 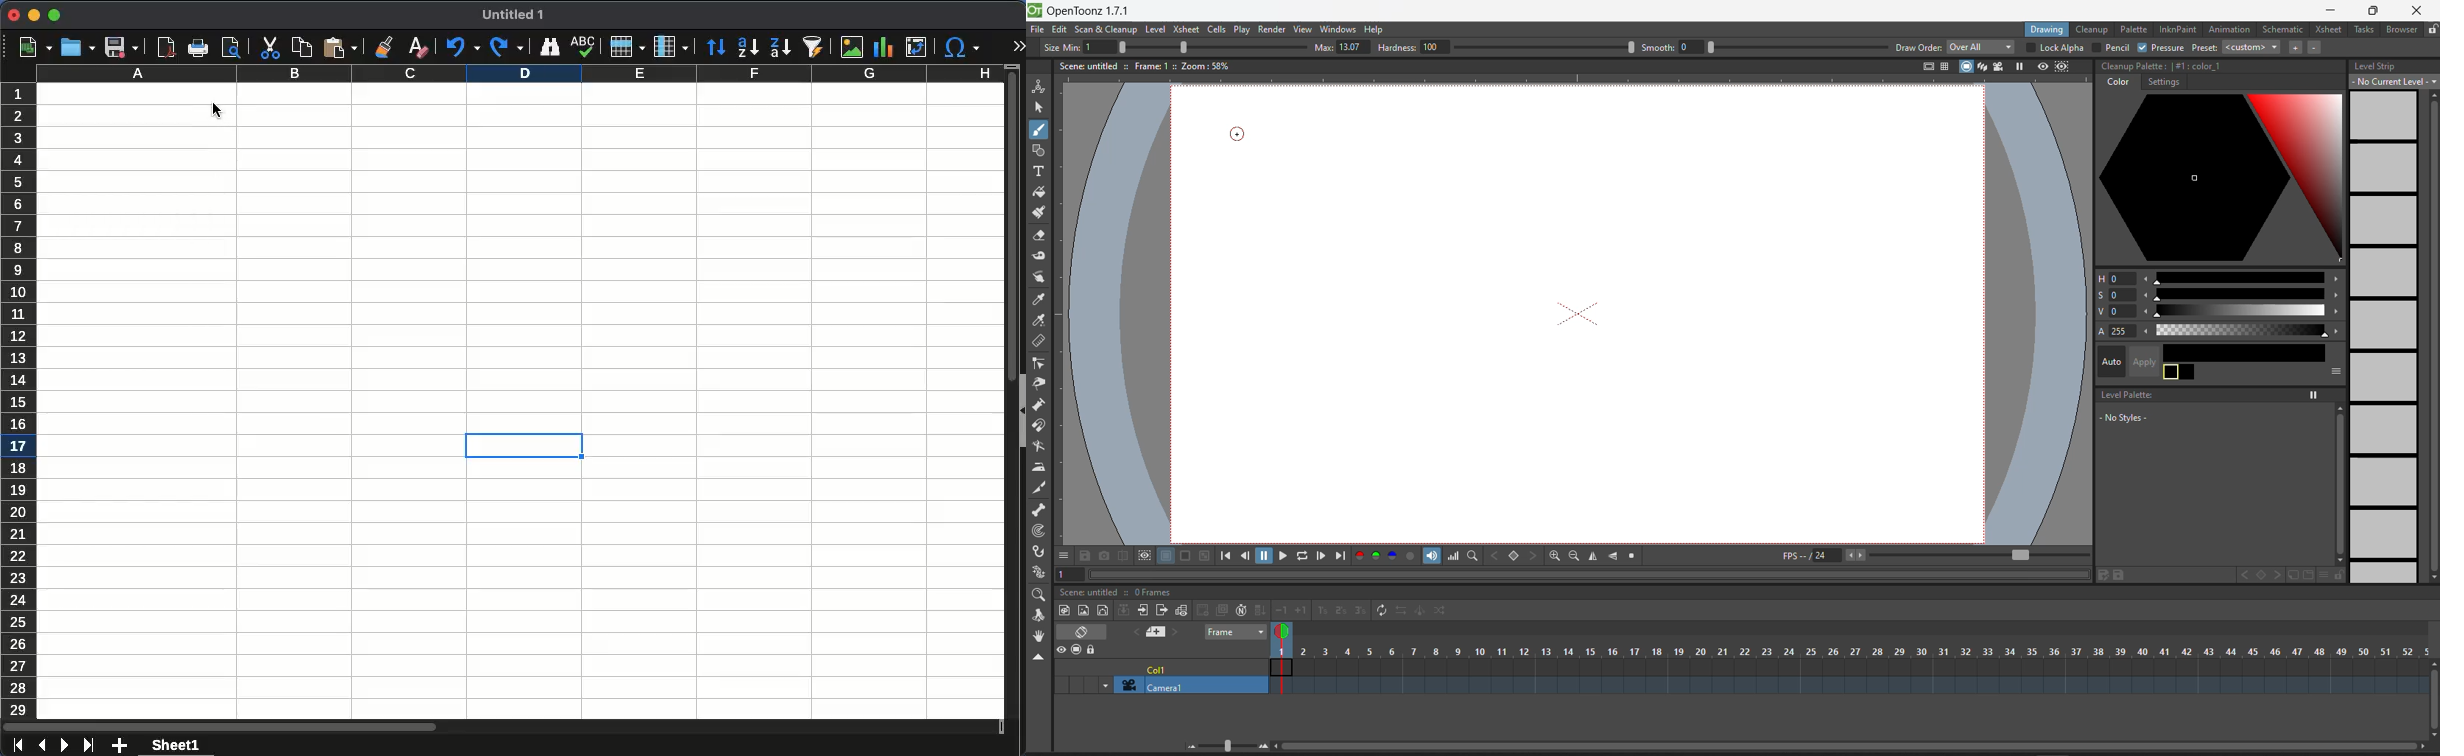 What do you see at coordinates (35, 48) in the screenshot?
I see `new` at bounding box center [35, 48].